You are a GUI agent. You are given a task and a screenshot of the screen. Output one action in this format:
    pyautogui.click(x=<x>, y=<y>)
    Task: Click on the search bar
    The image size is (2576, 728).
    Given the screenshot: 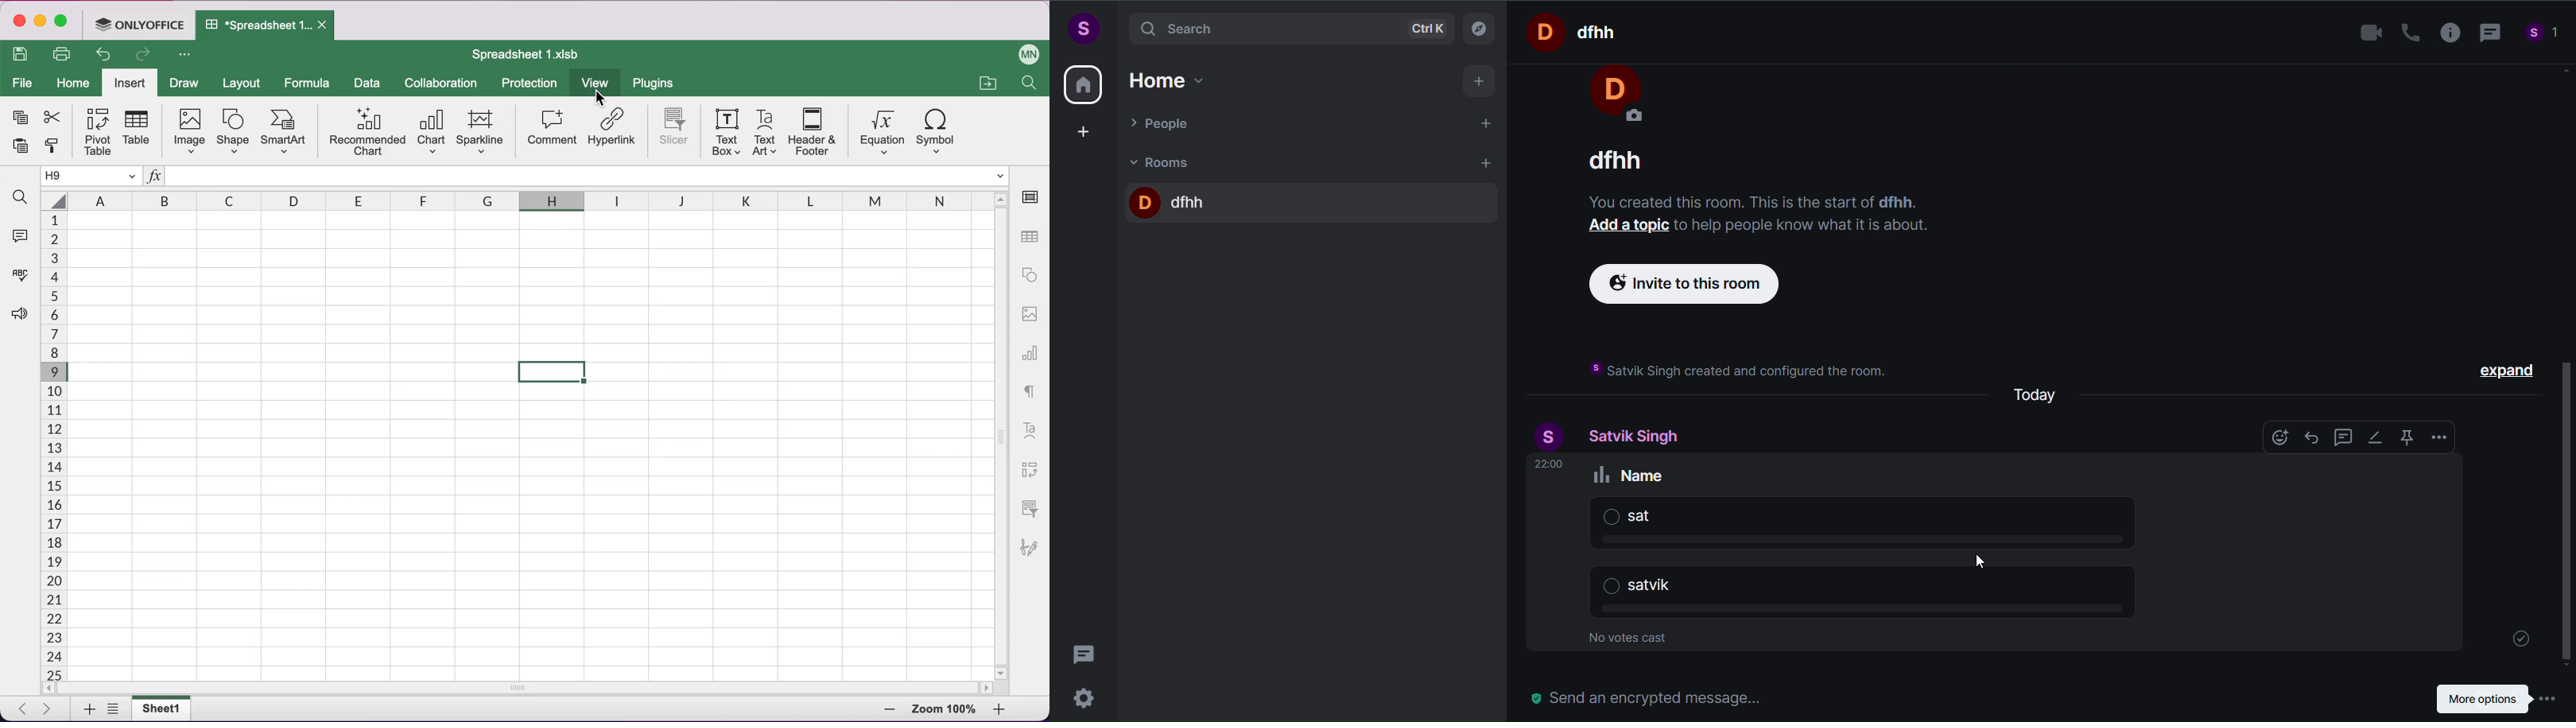 What is the action you would take?
    pyautogui.click(x=1288, y=29)
    